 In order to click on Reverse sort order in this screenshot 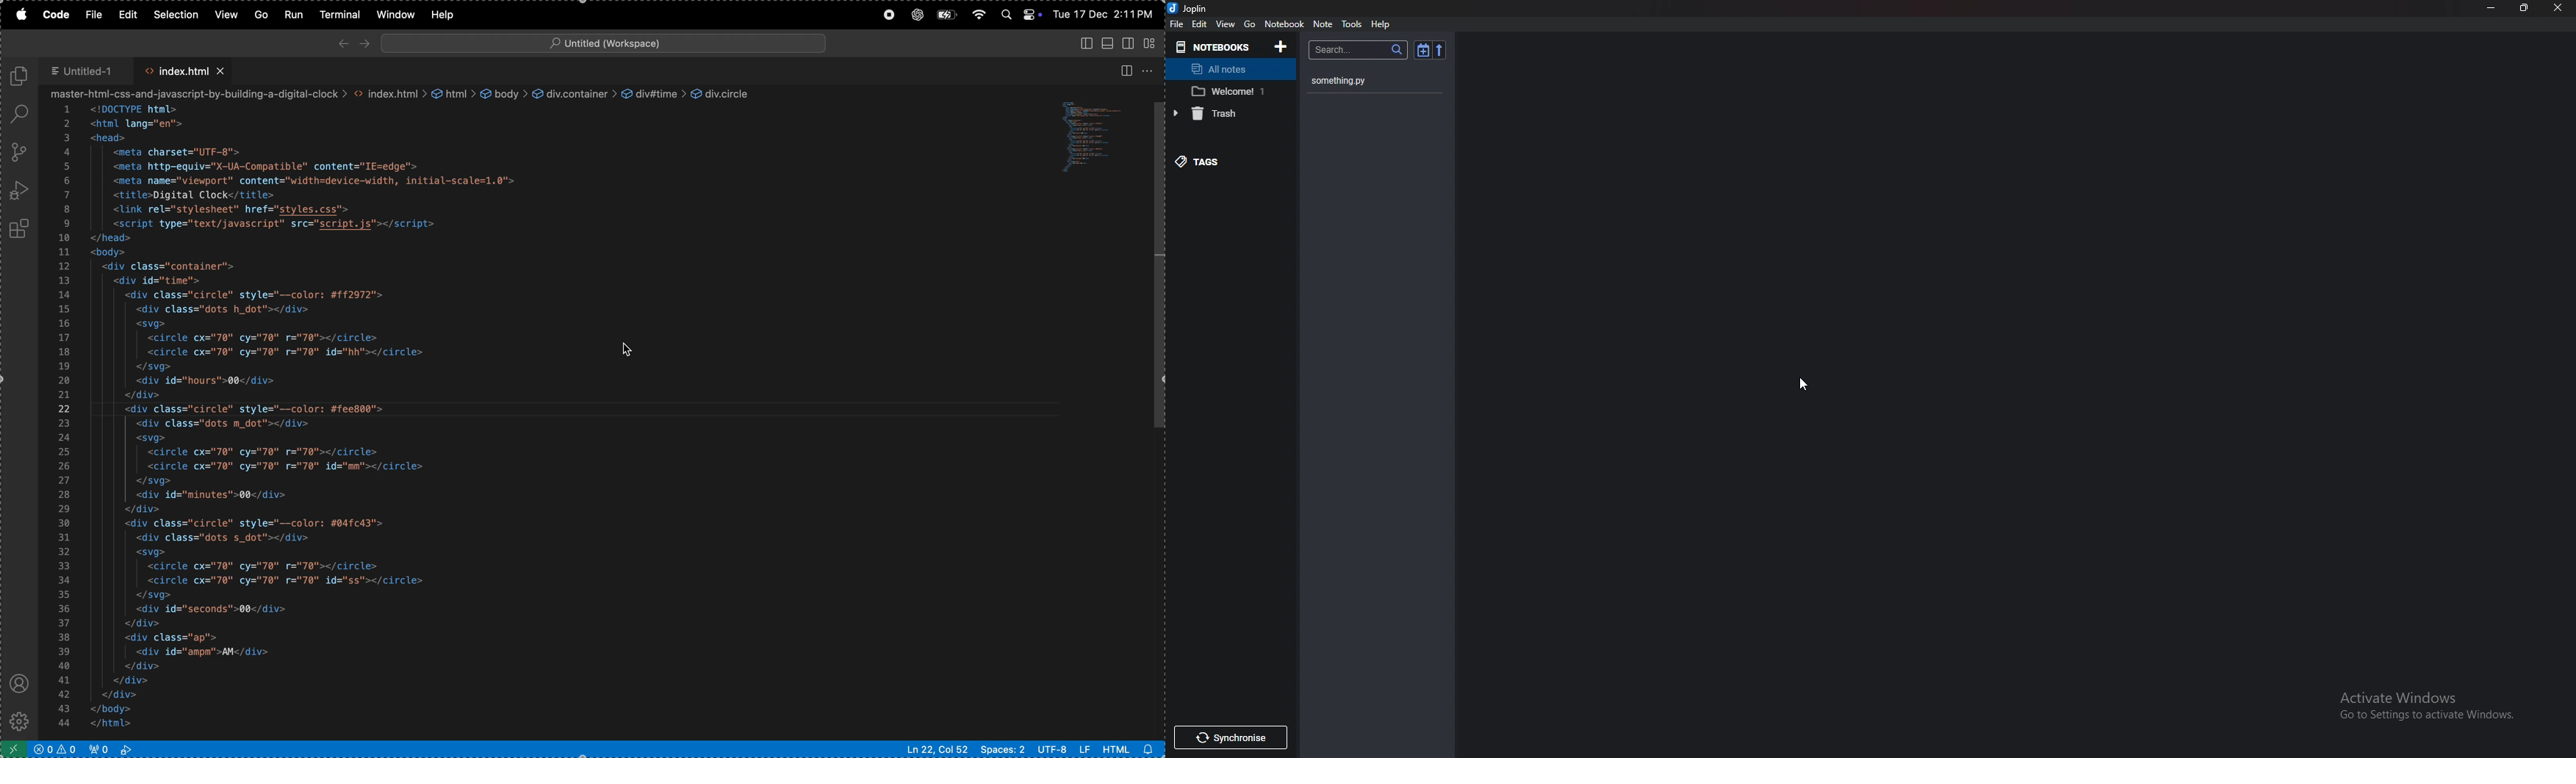, I will do `click(1438, 48)`.